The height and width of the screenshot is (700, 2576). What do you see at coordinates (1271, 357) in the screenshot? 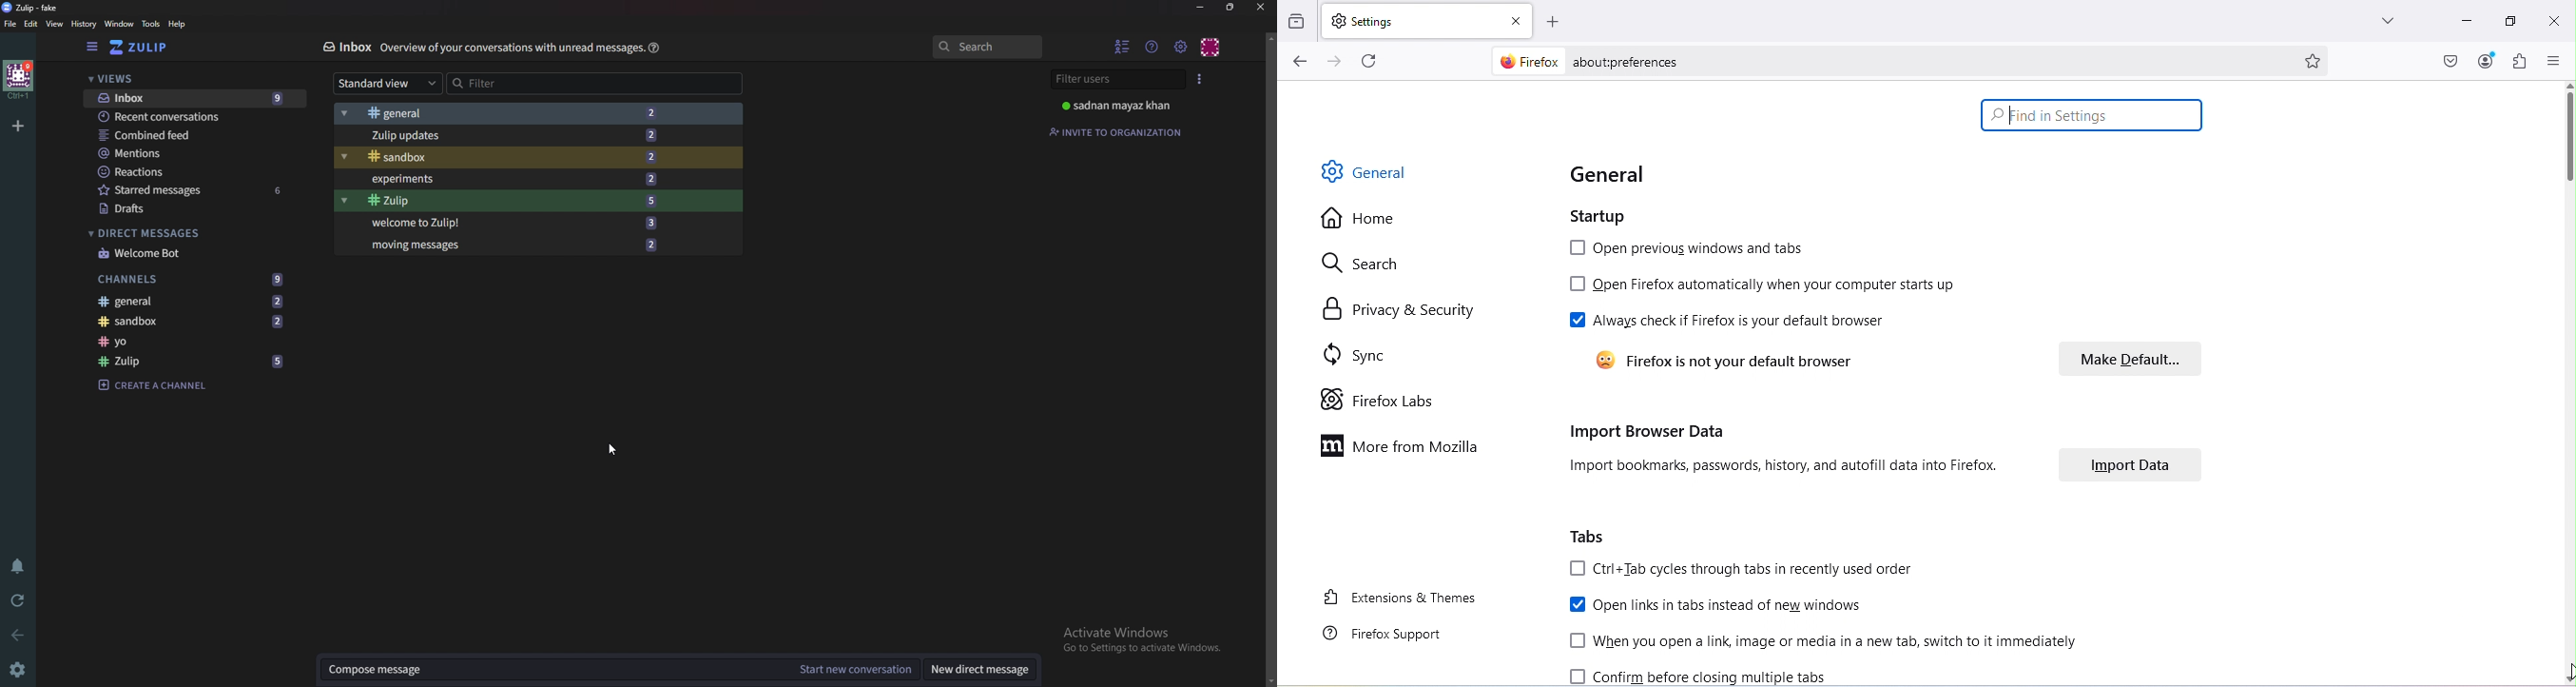
I see `scroll bar` at bounding box center [1271, 357].